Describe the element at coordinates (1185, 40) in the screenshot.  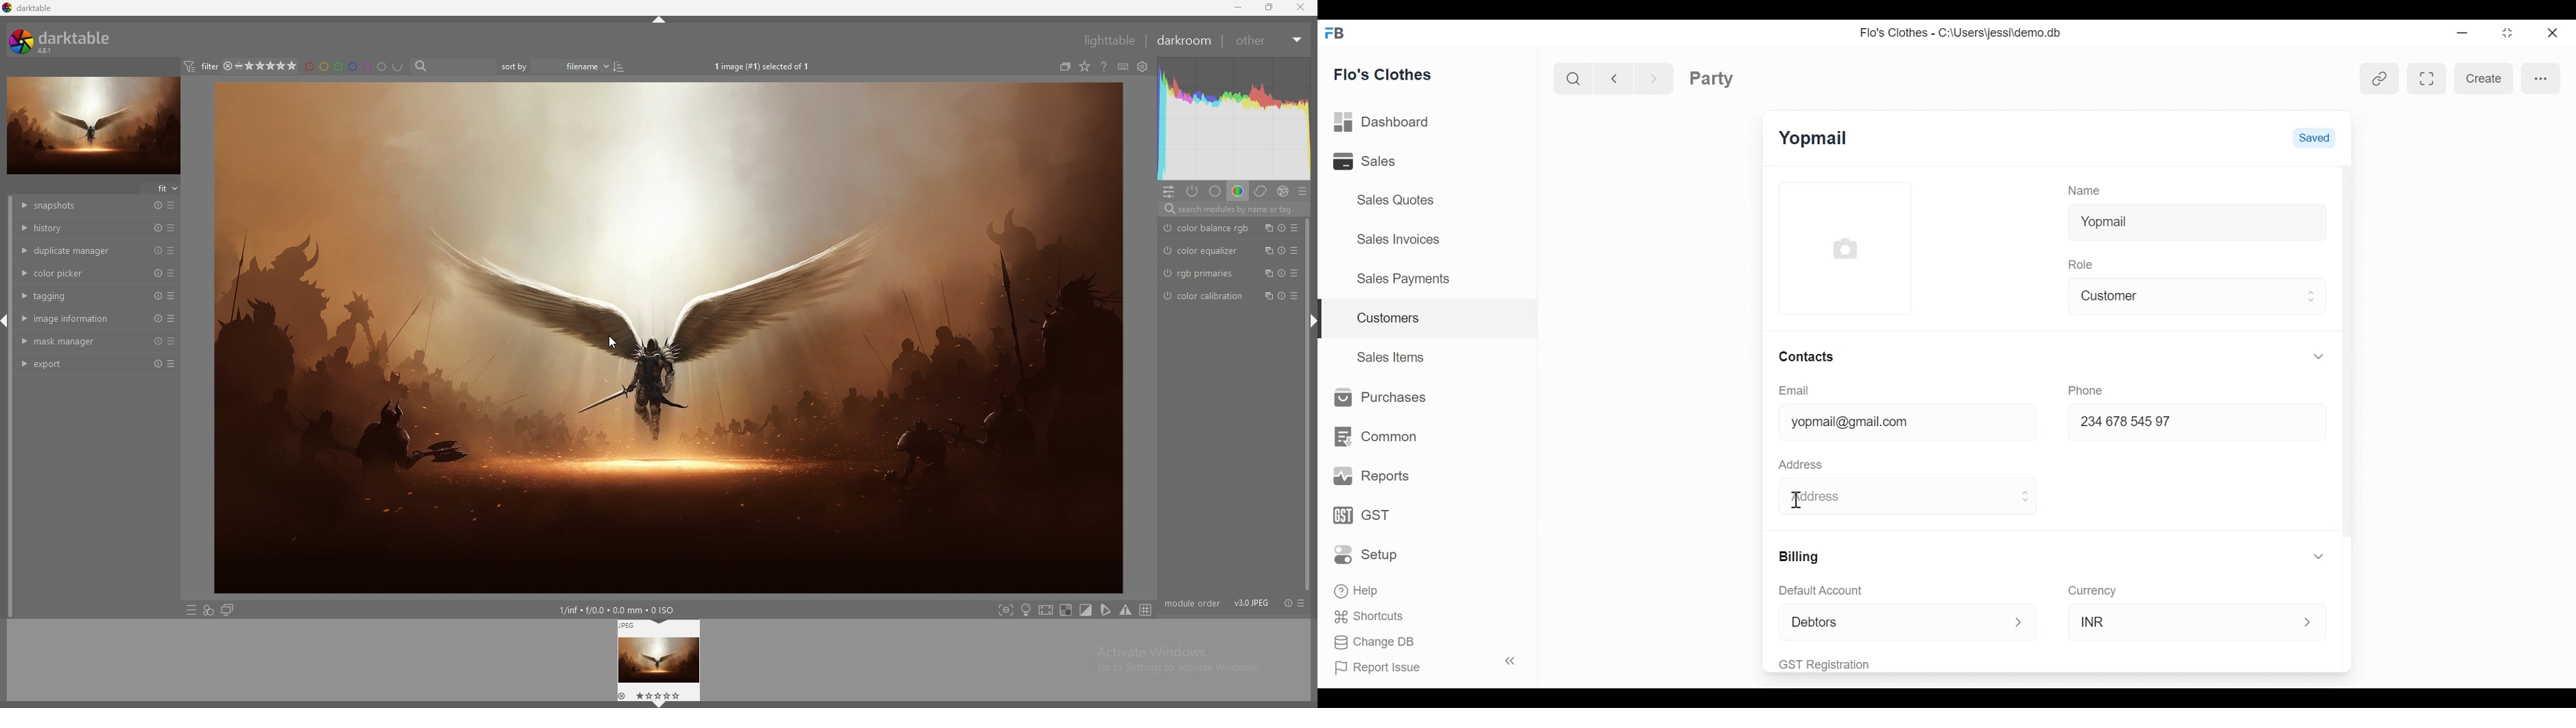
I see `darkroom` at that location.